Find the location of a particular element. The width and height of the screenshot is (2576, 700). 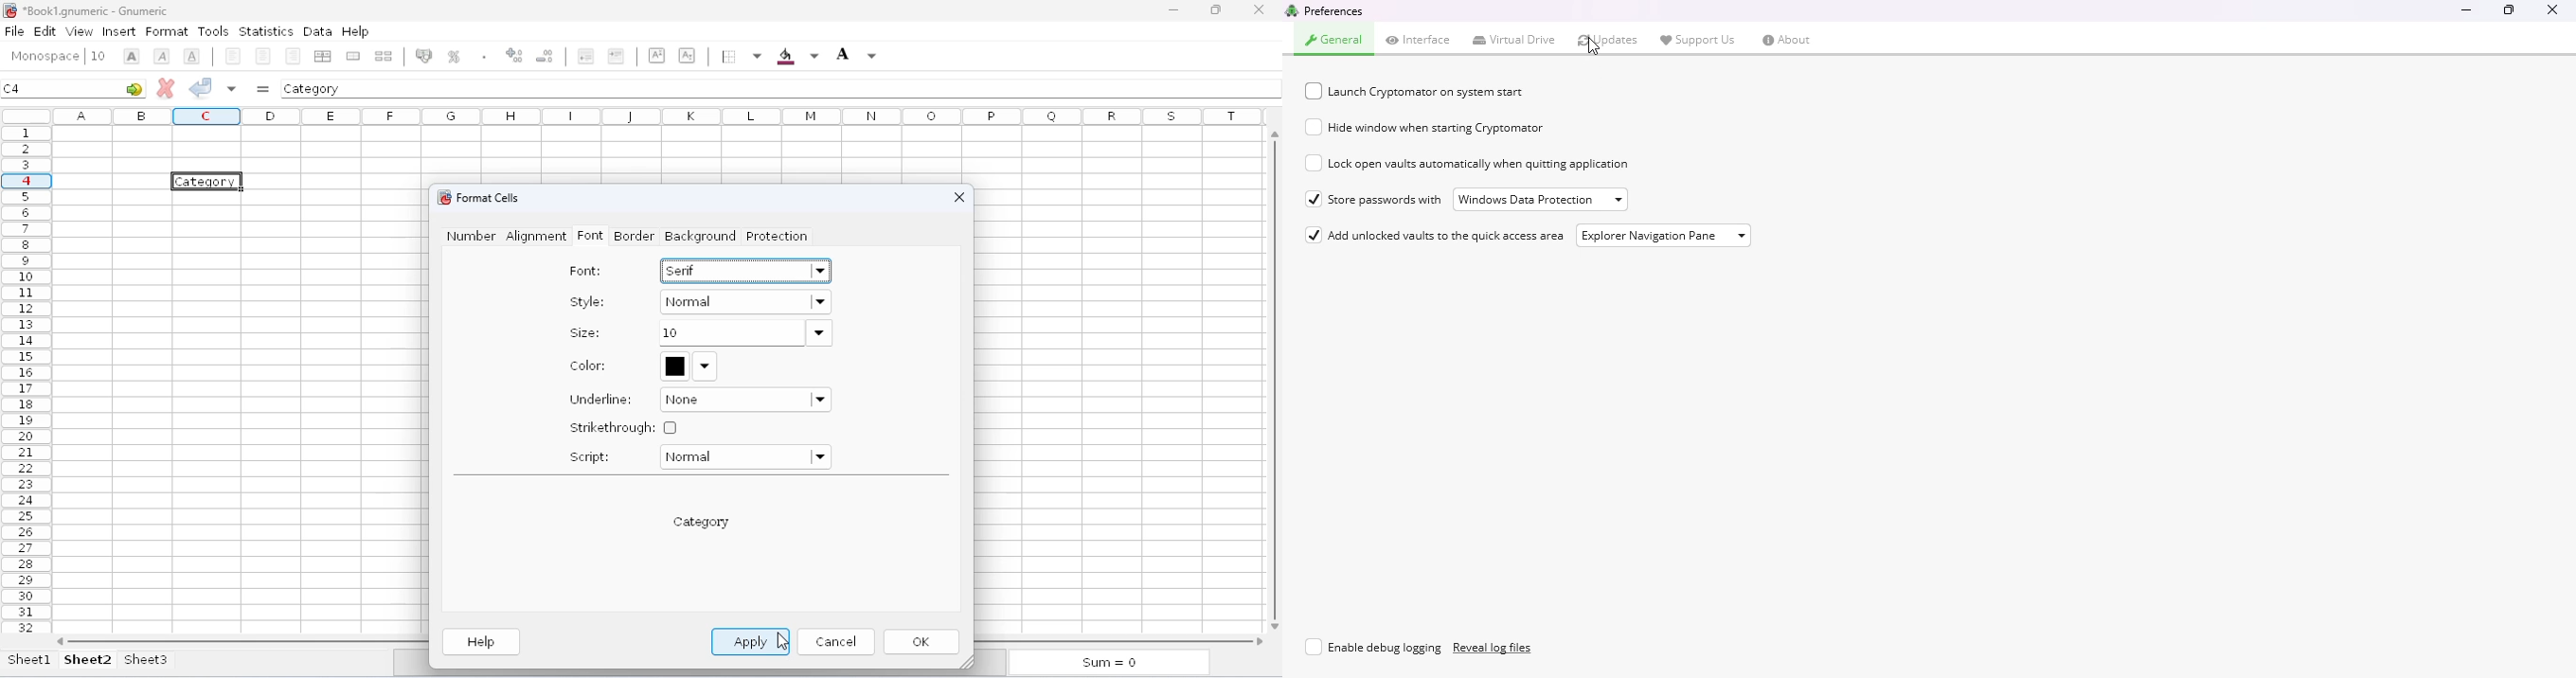

explorer navigation pane is located at coordinates (1662, 236).